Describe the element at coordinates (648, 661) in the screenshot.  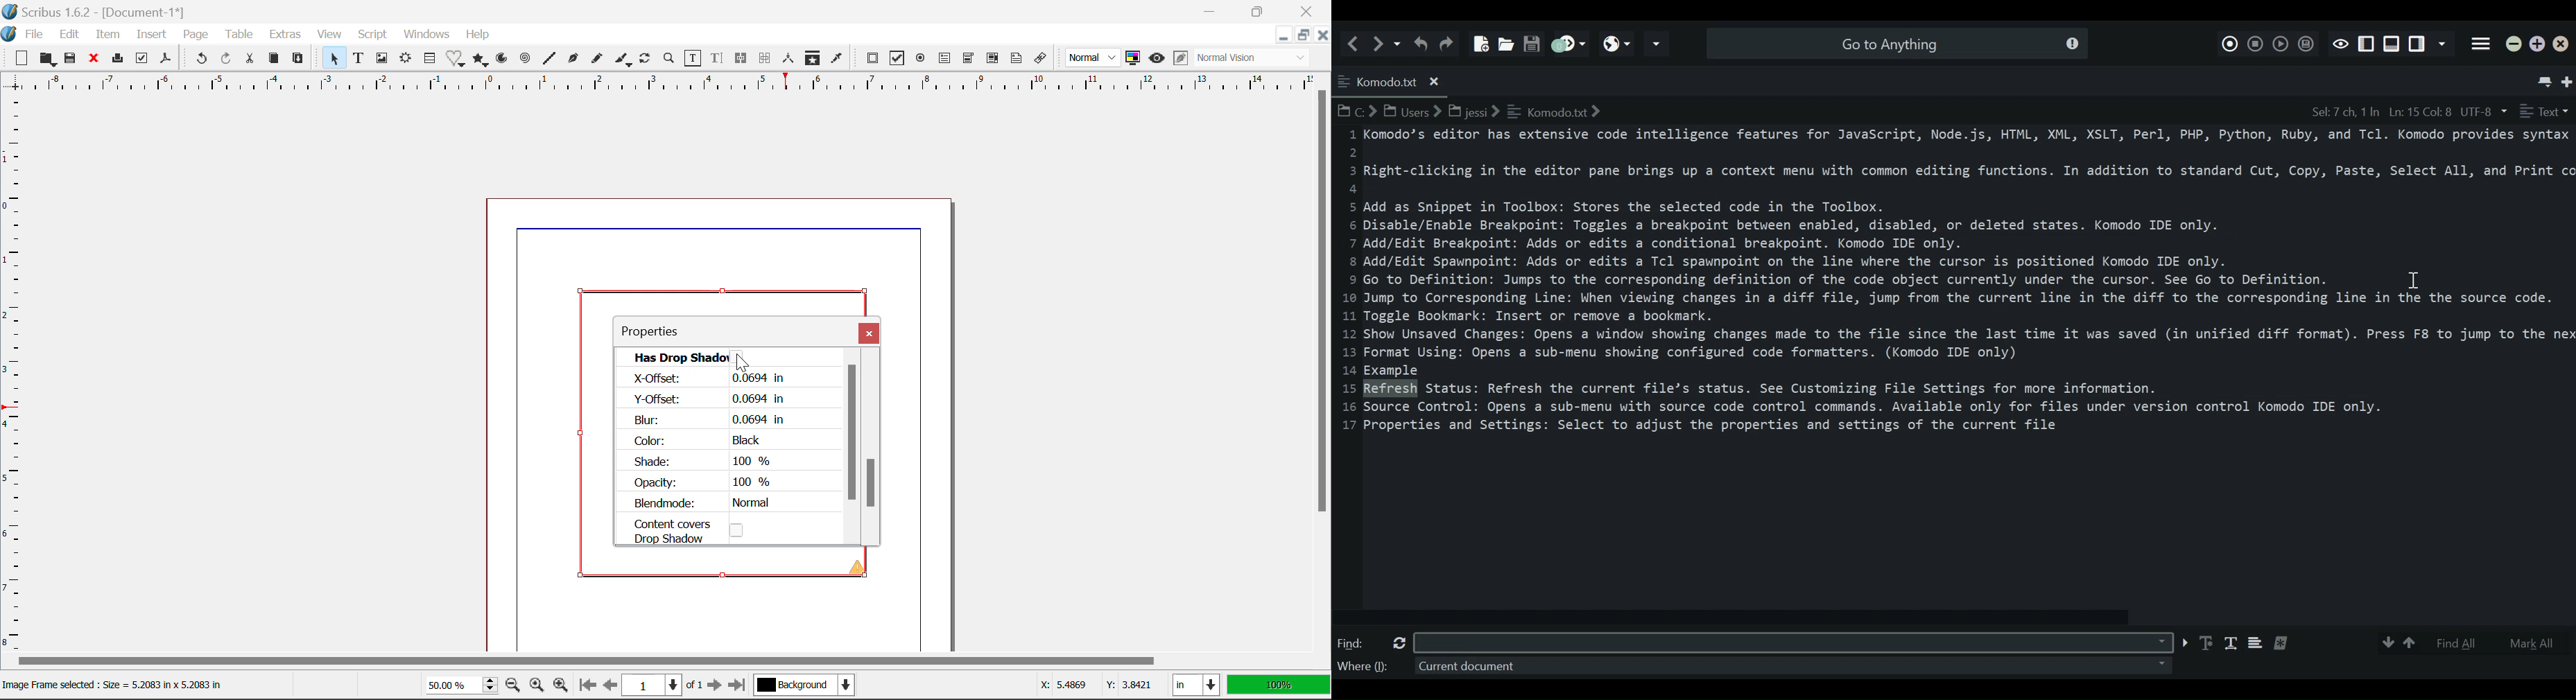
I see `Horizontal Scroll Bar` at that location.